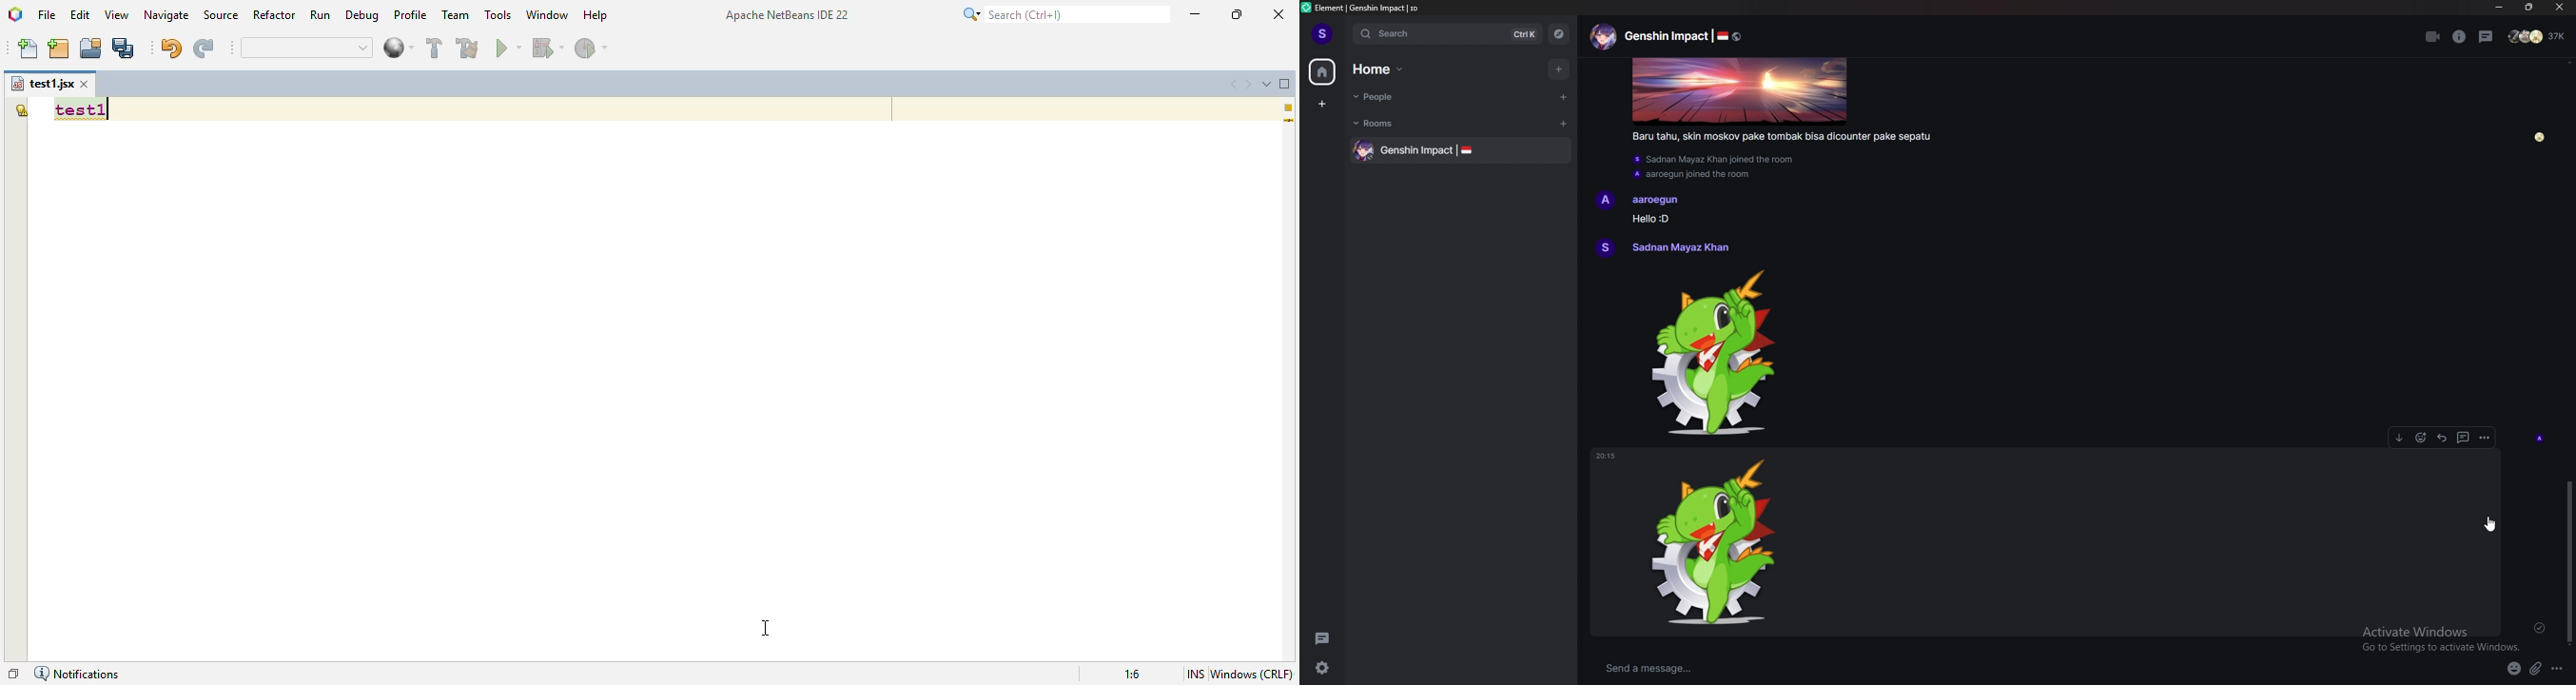 The width and height of the screenshot is (2576, 700). I want to click on threads, so click(2486, 37).